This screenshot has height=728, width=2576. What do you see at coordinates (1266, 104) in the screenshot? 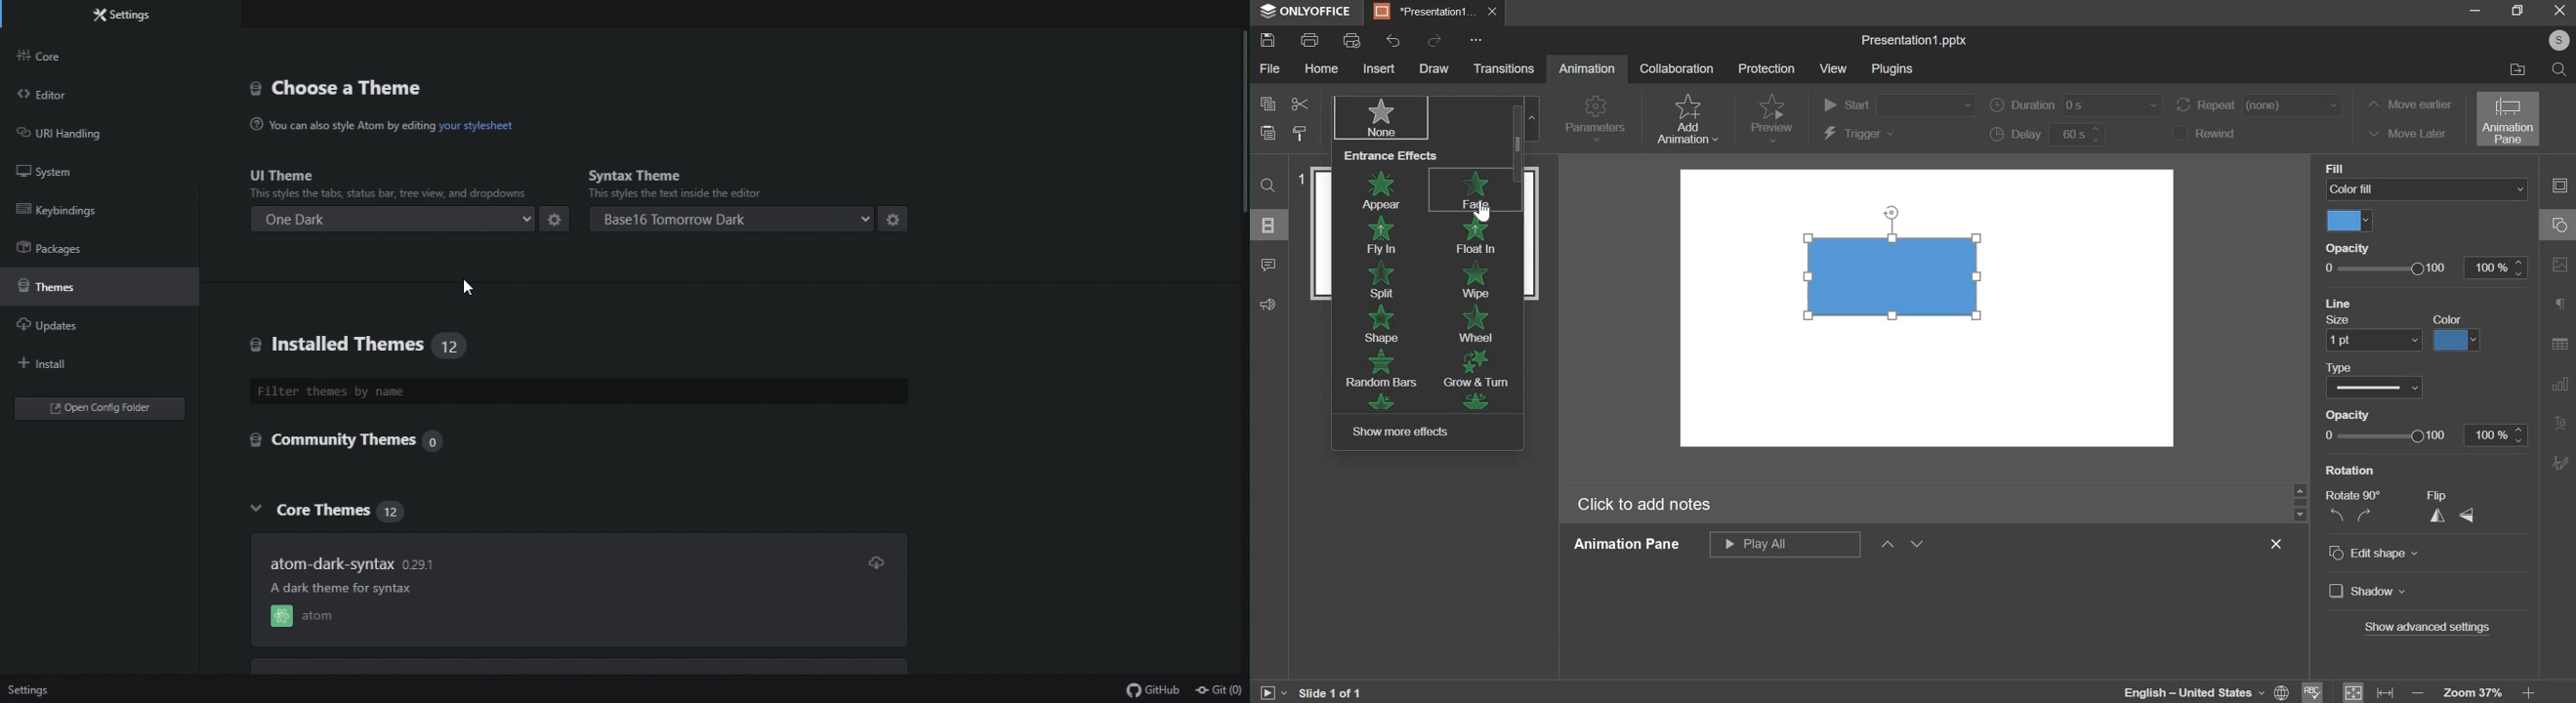
I see `copy` at bounding box center [1266, 104].